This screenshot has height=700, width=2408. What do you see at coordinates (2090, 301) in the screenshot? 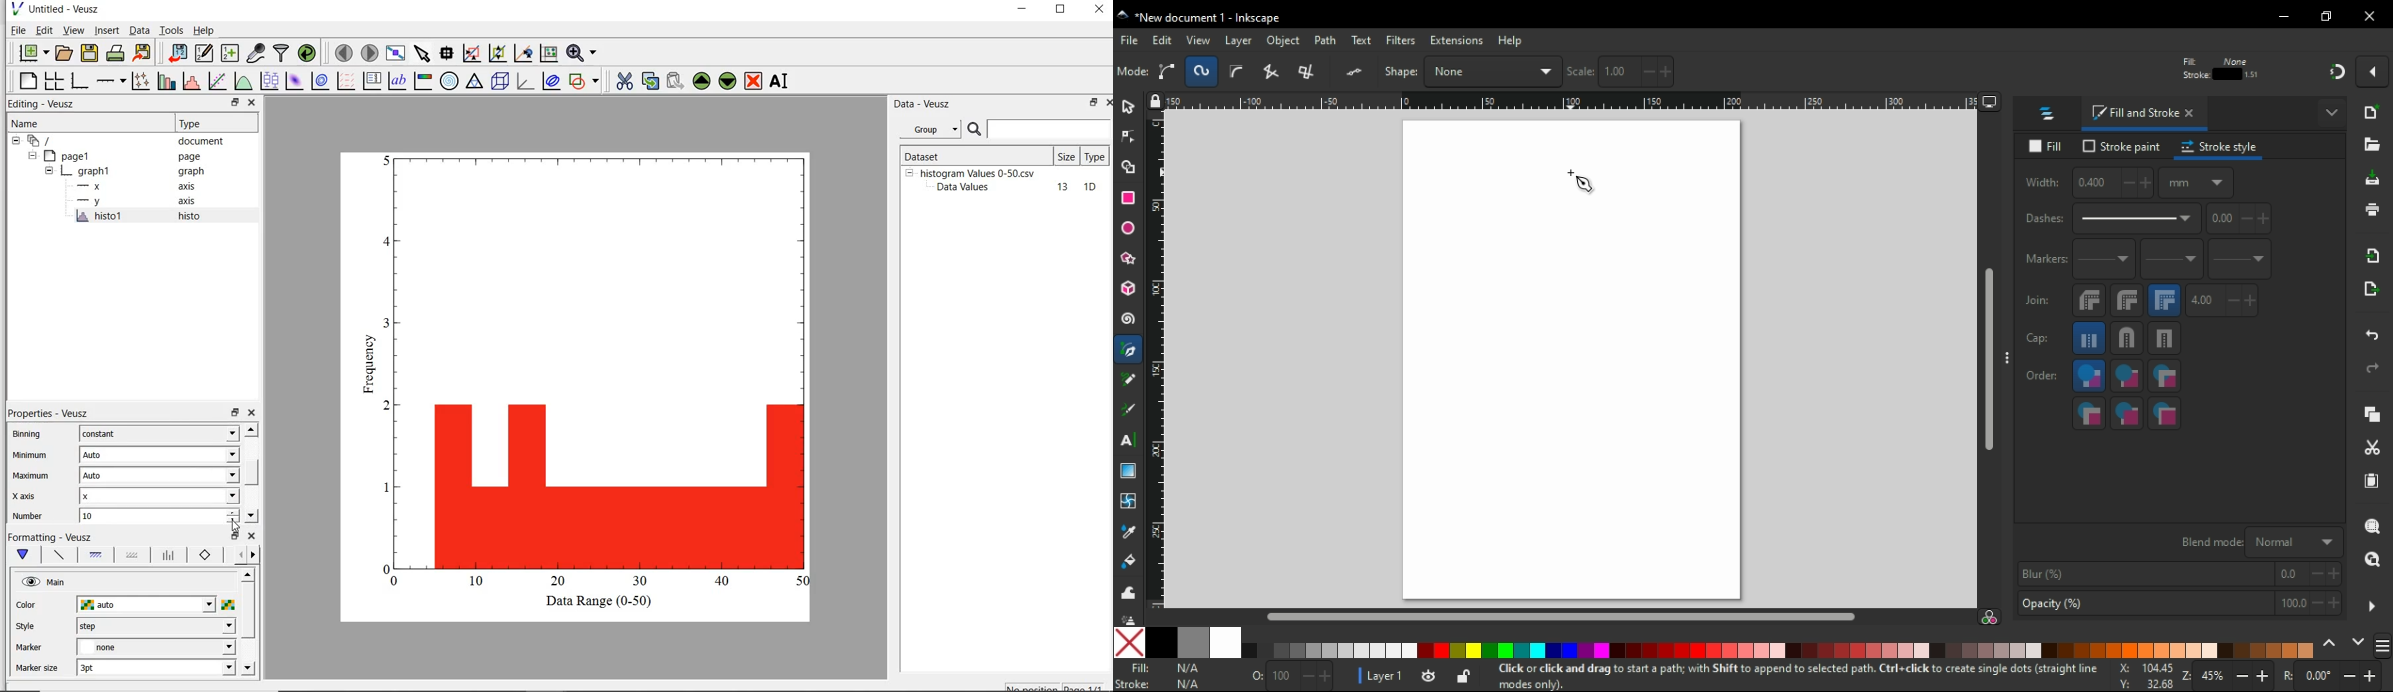
I see `bevel` at bounding box center [2090, 301].